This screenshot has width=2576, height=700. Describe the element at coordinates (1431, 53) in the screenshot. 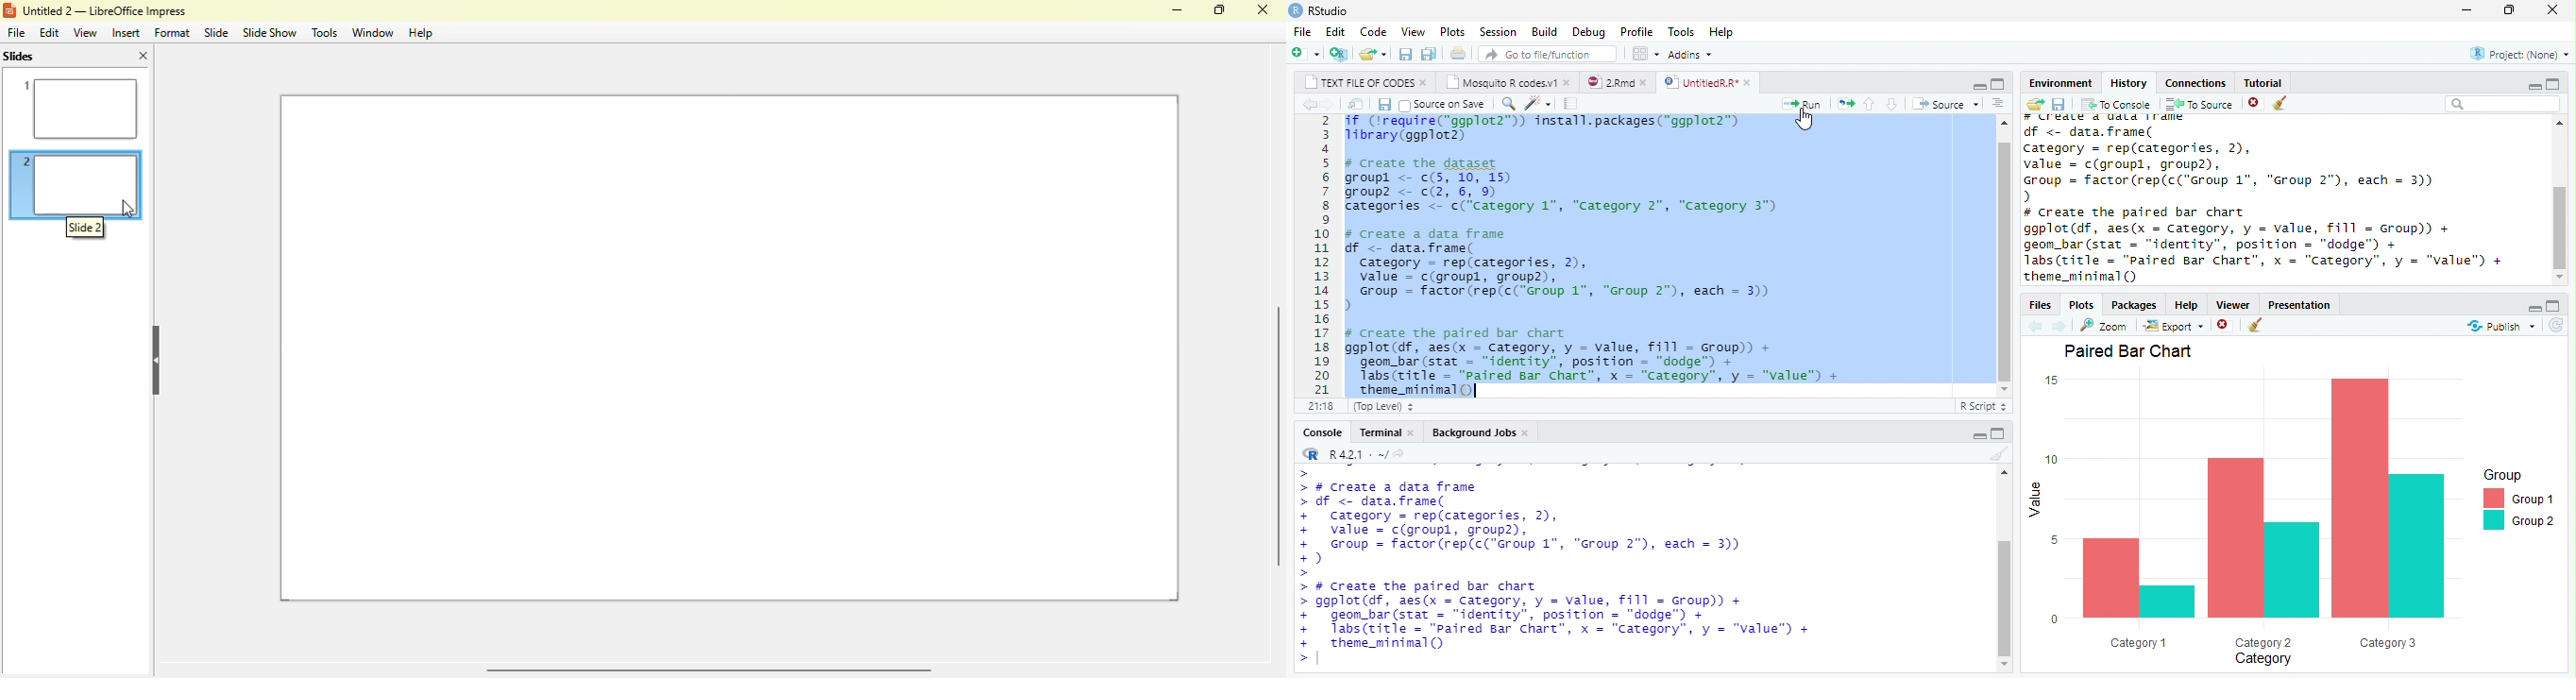

I see `save all document` at that location.